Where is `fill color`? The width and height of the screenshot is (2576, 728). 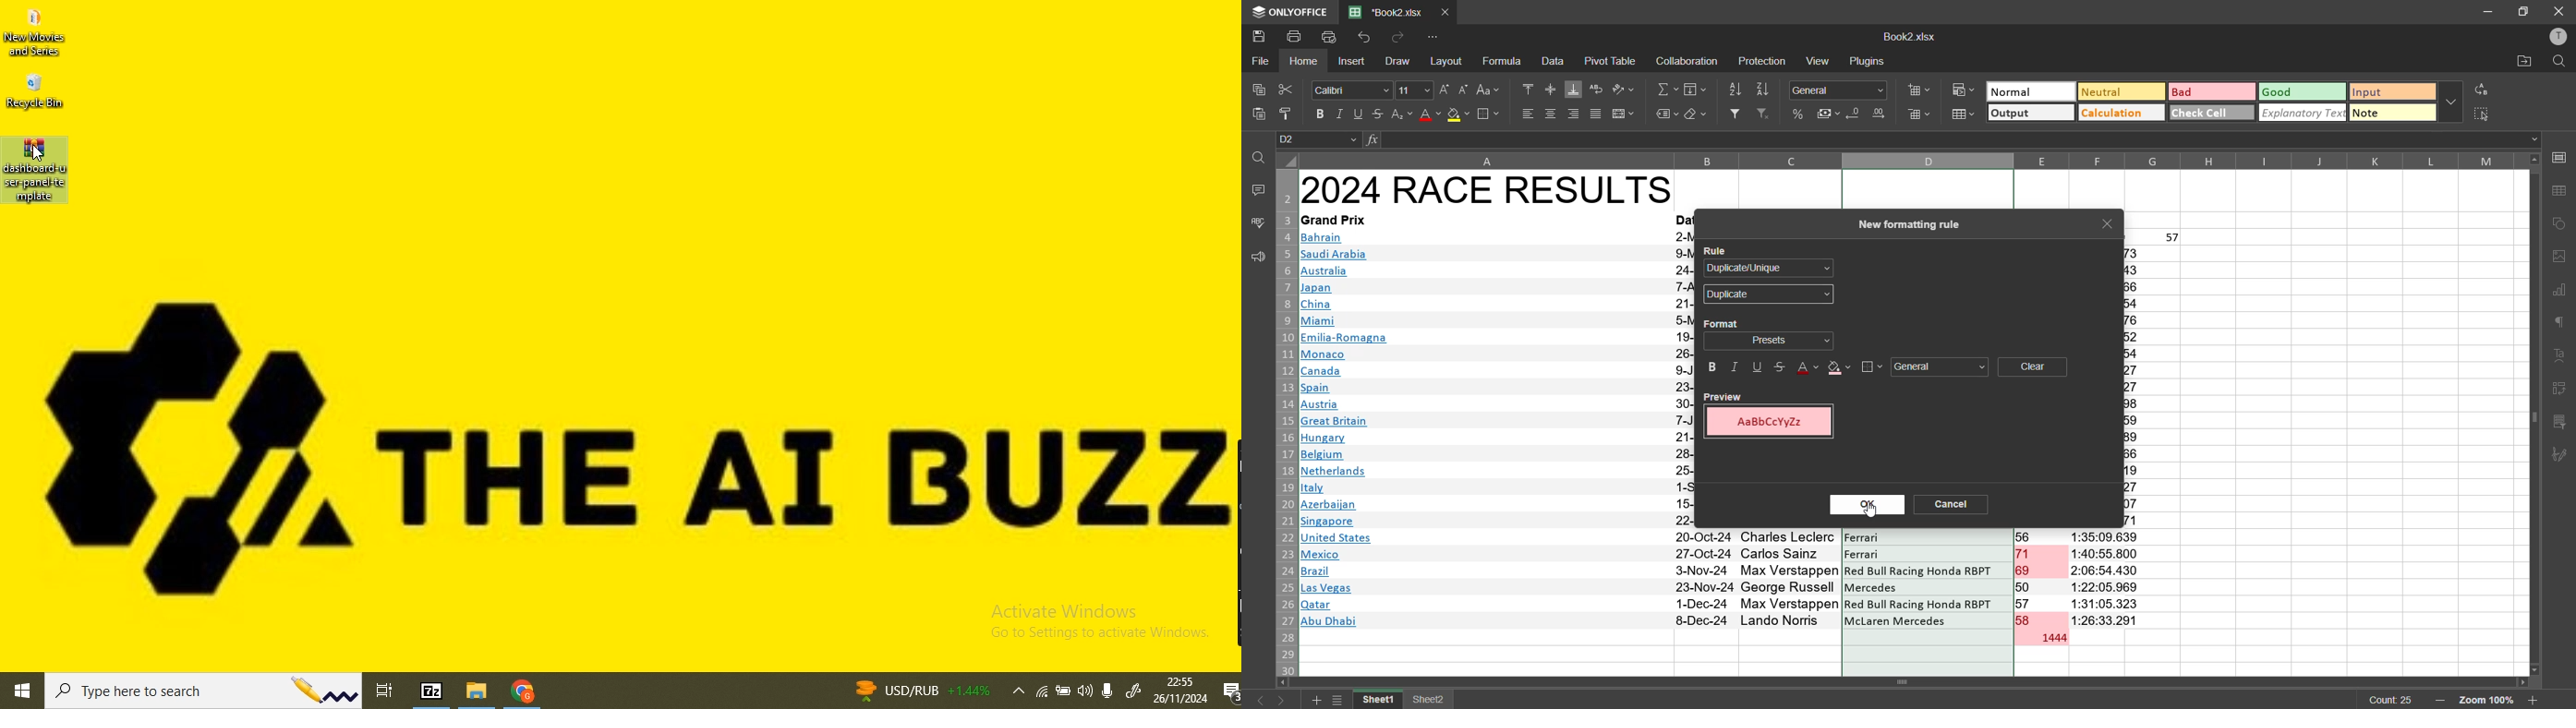
fill color is located at coordinates (1839, 368).